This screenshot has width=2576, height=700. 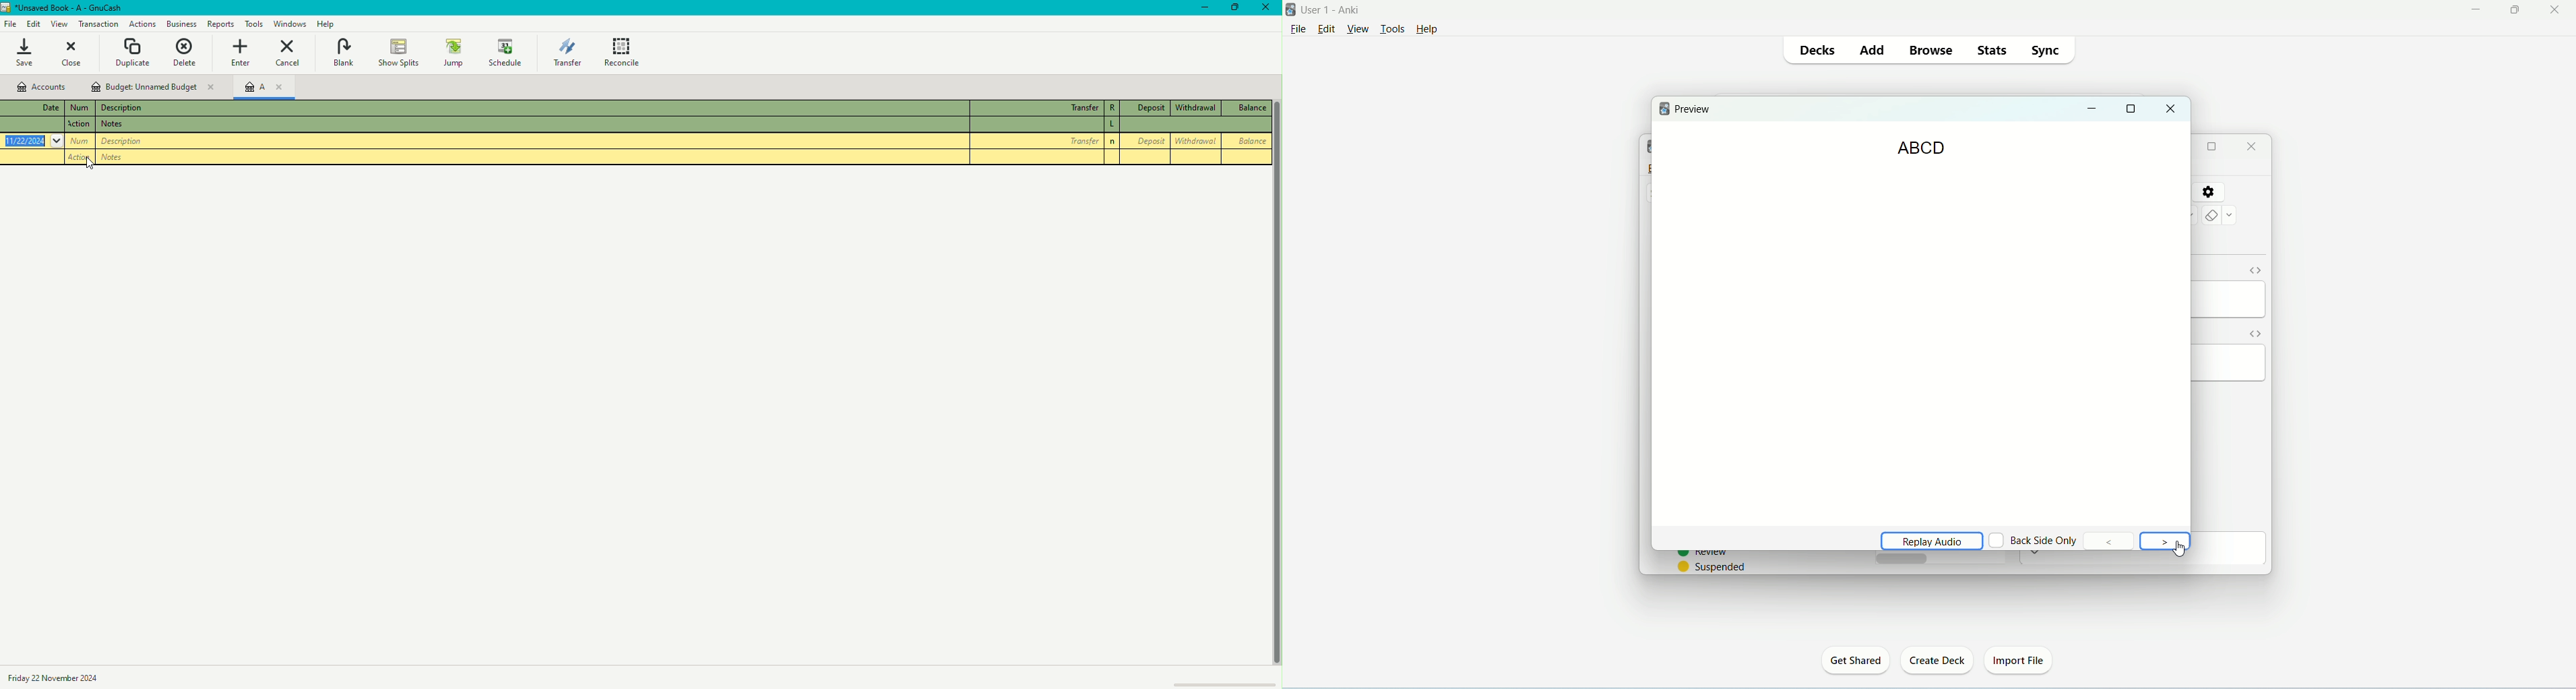 What do you see at coordinates (2220, 215) in the screenshot?
I see `remove formating` at bounding box center [2220, 215].